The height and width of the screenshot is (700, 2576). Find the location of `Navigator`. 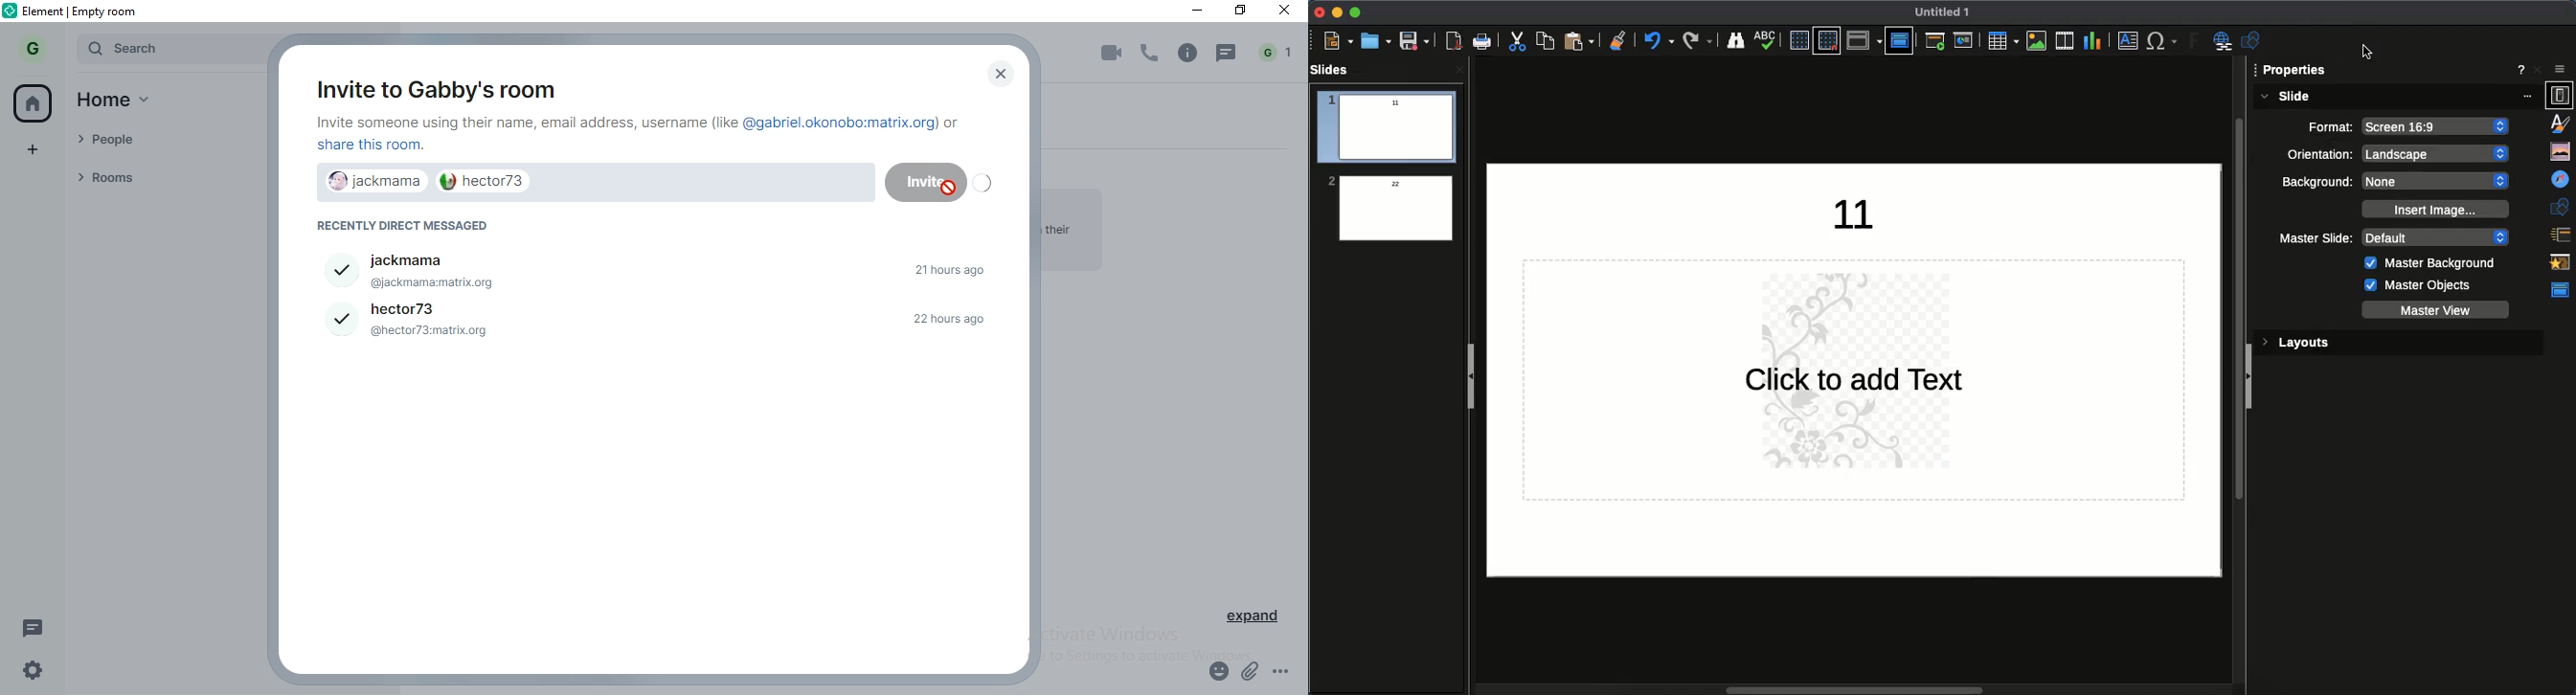

Navigator is located at coordinates (2563, 180).